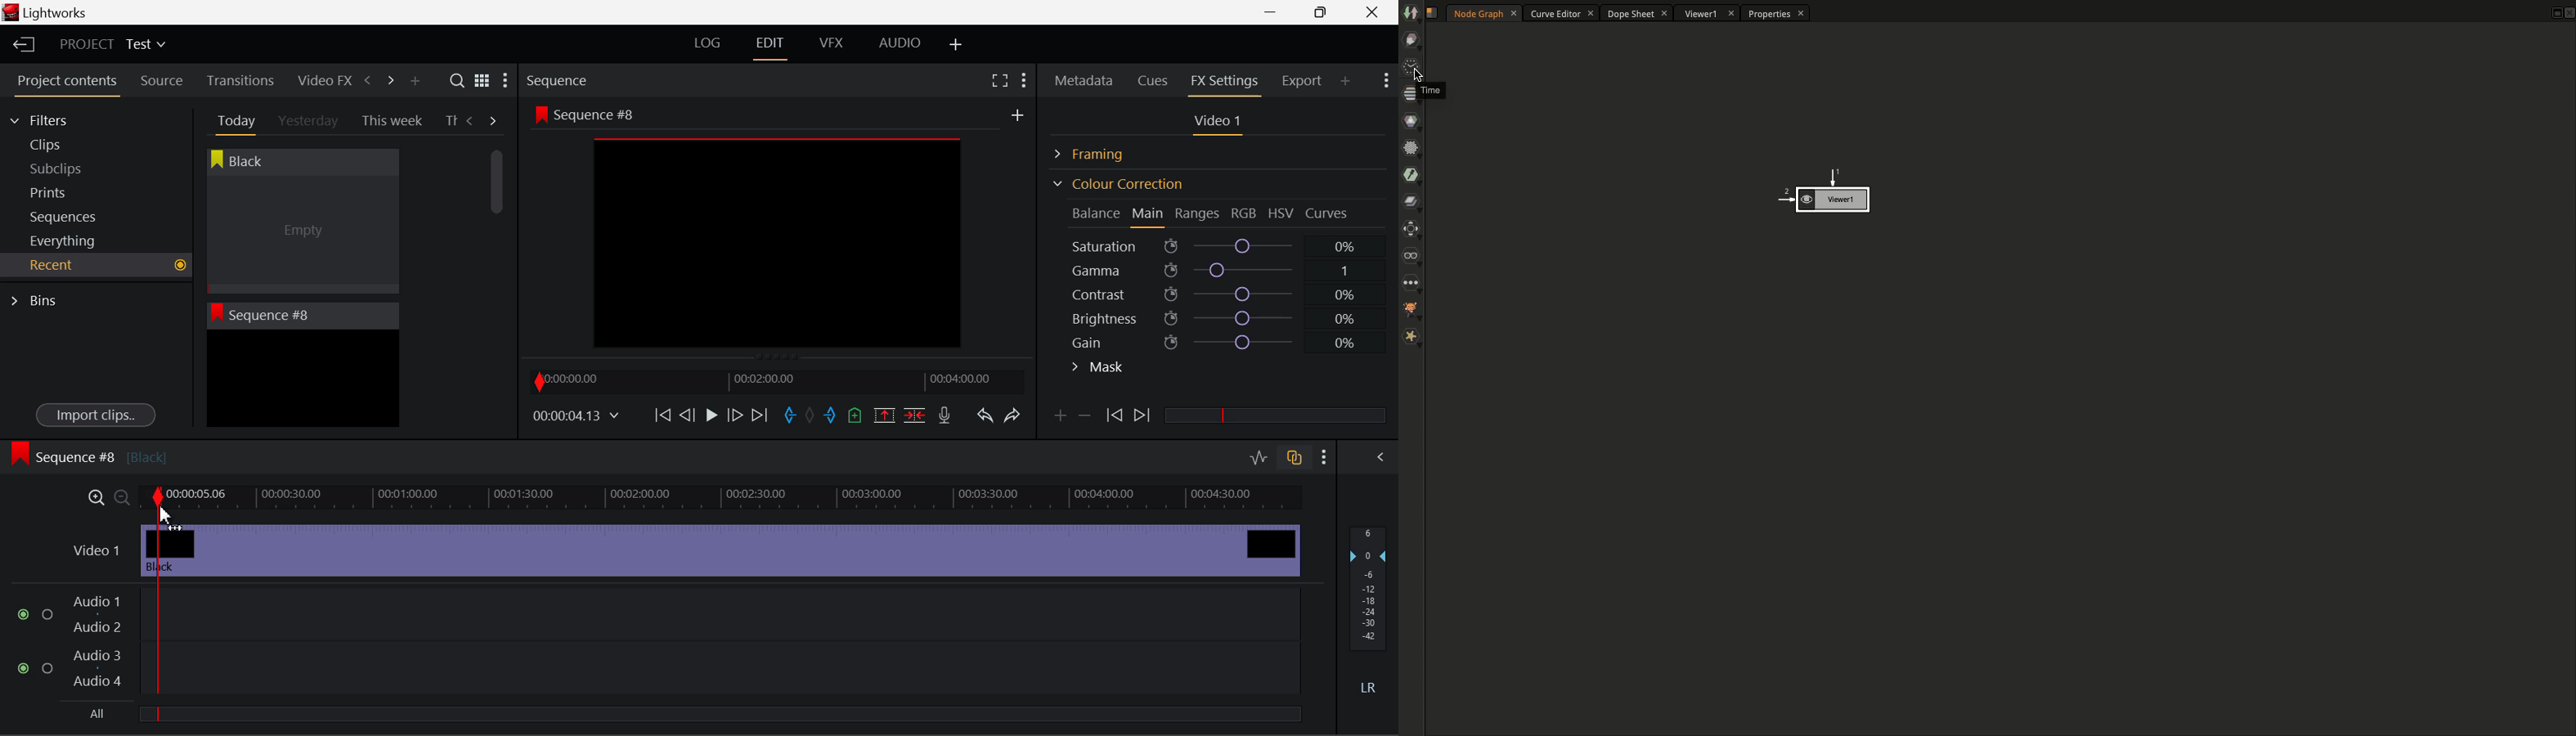 Image resolution: width=2576 pixels, height=756 pixels. Describe the element at coordinates (52, 118) in the screenshot. I see `Filters` at that location.